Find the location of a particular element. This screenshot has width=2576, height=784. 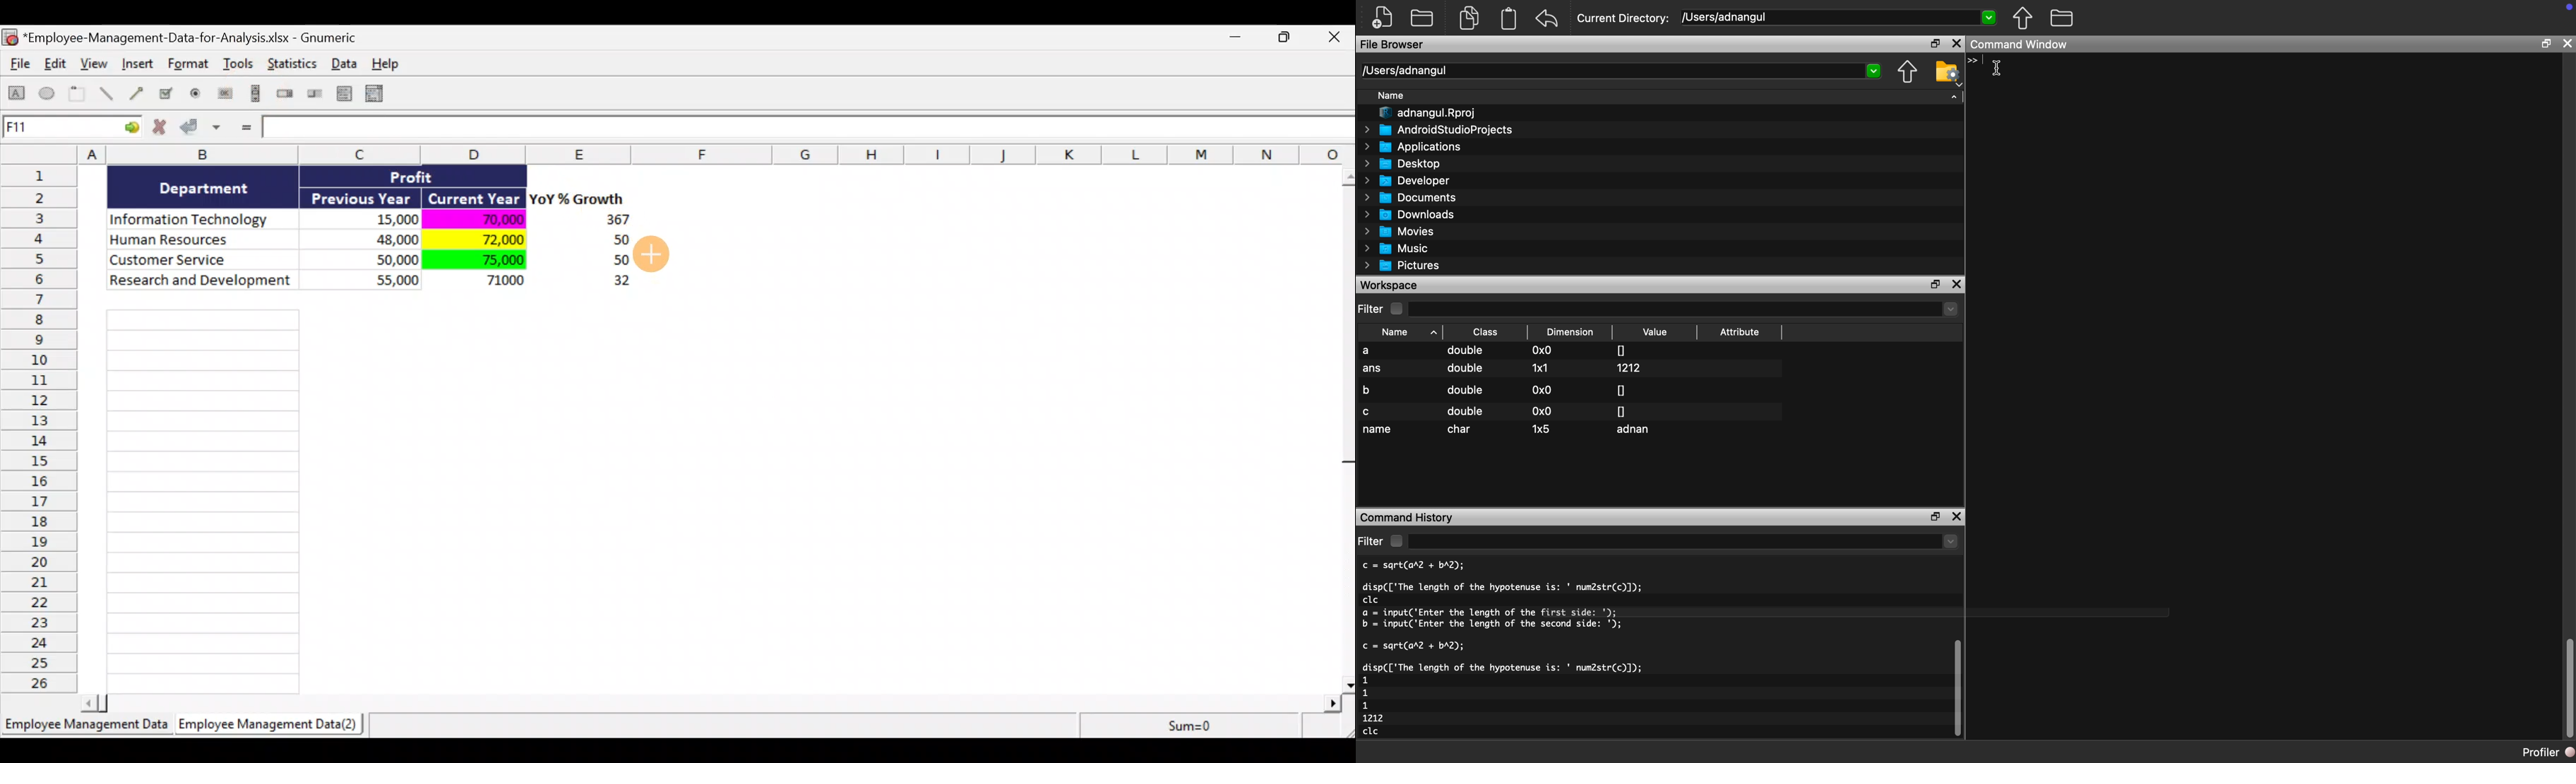

close is located at coordinates (1959, 284).